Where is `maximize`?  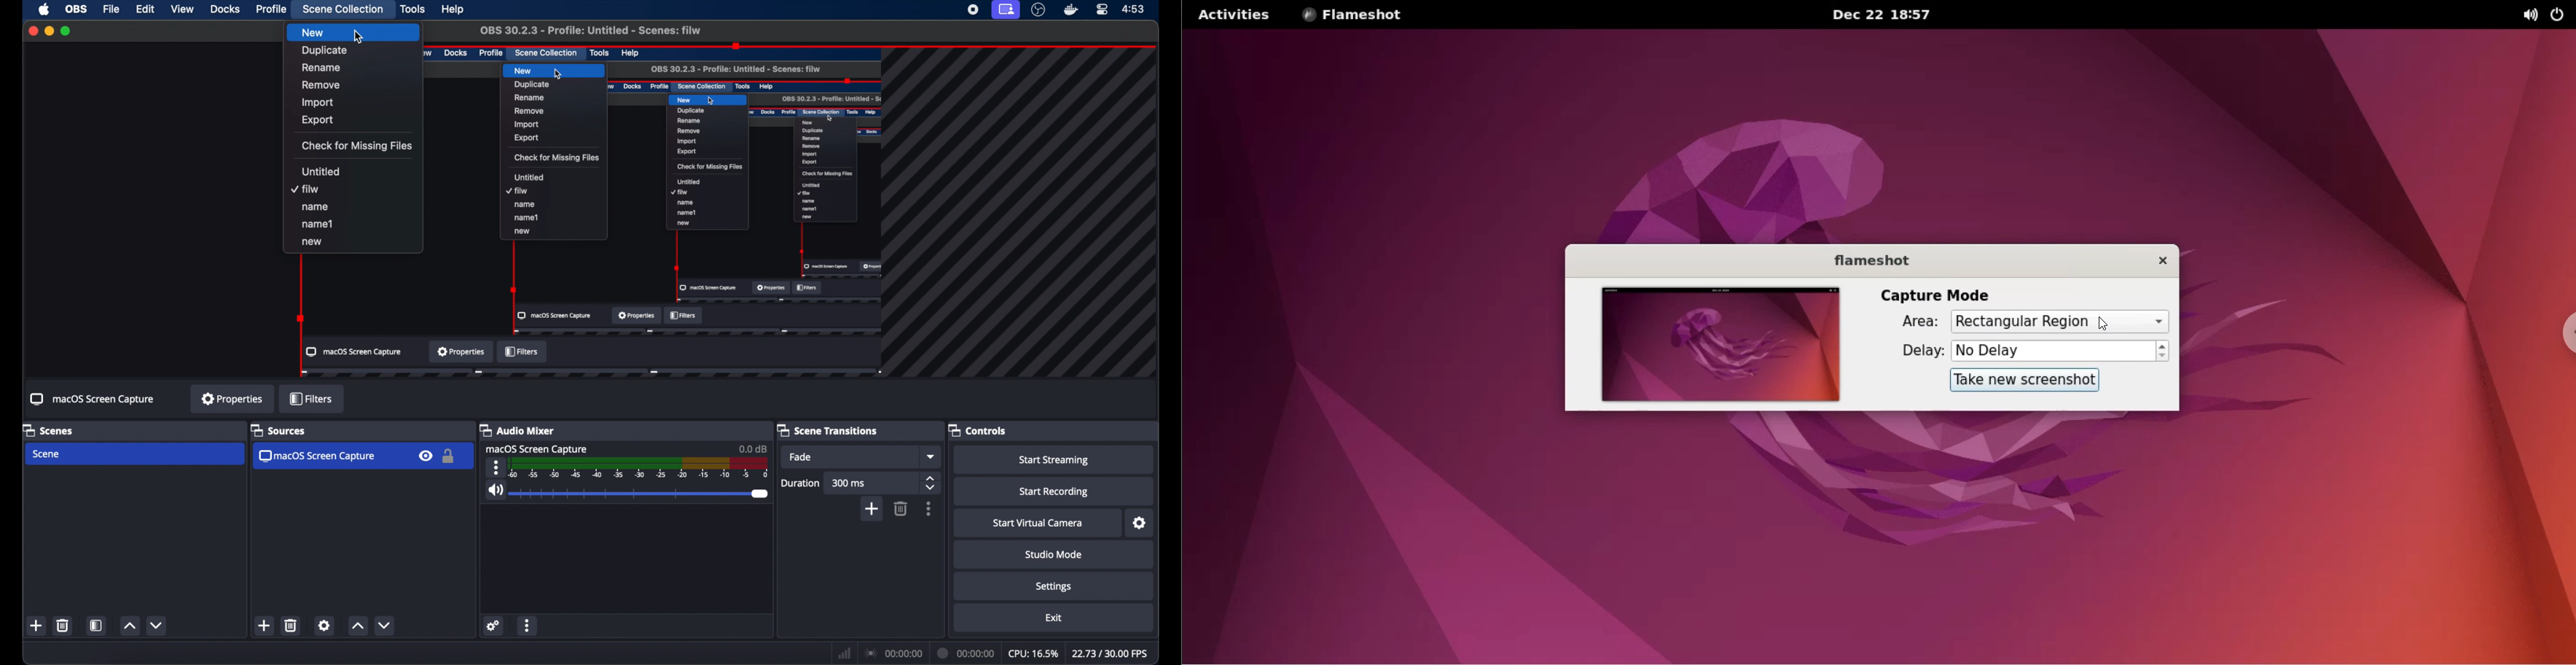
maximize is located at coordinates (70, 32).